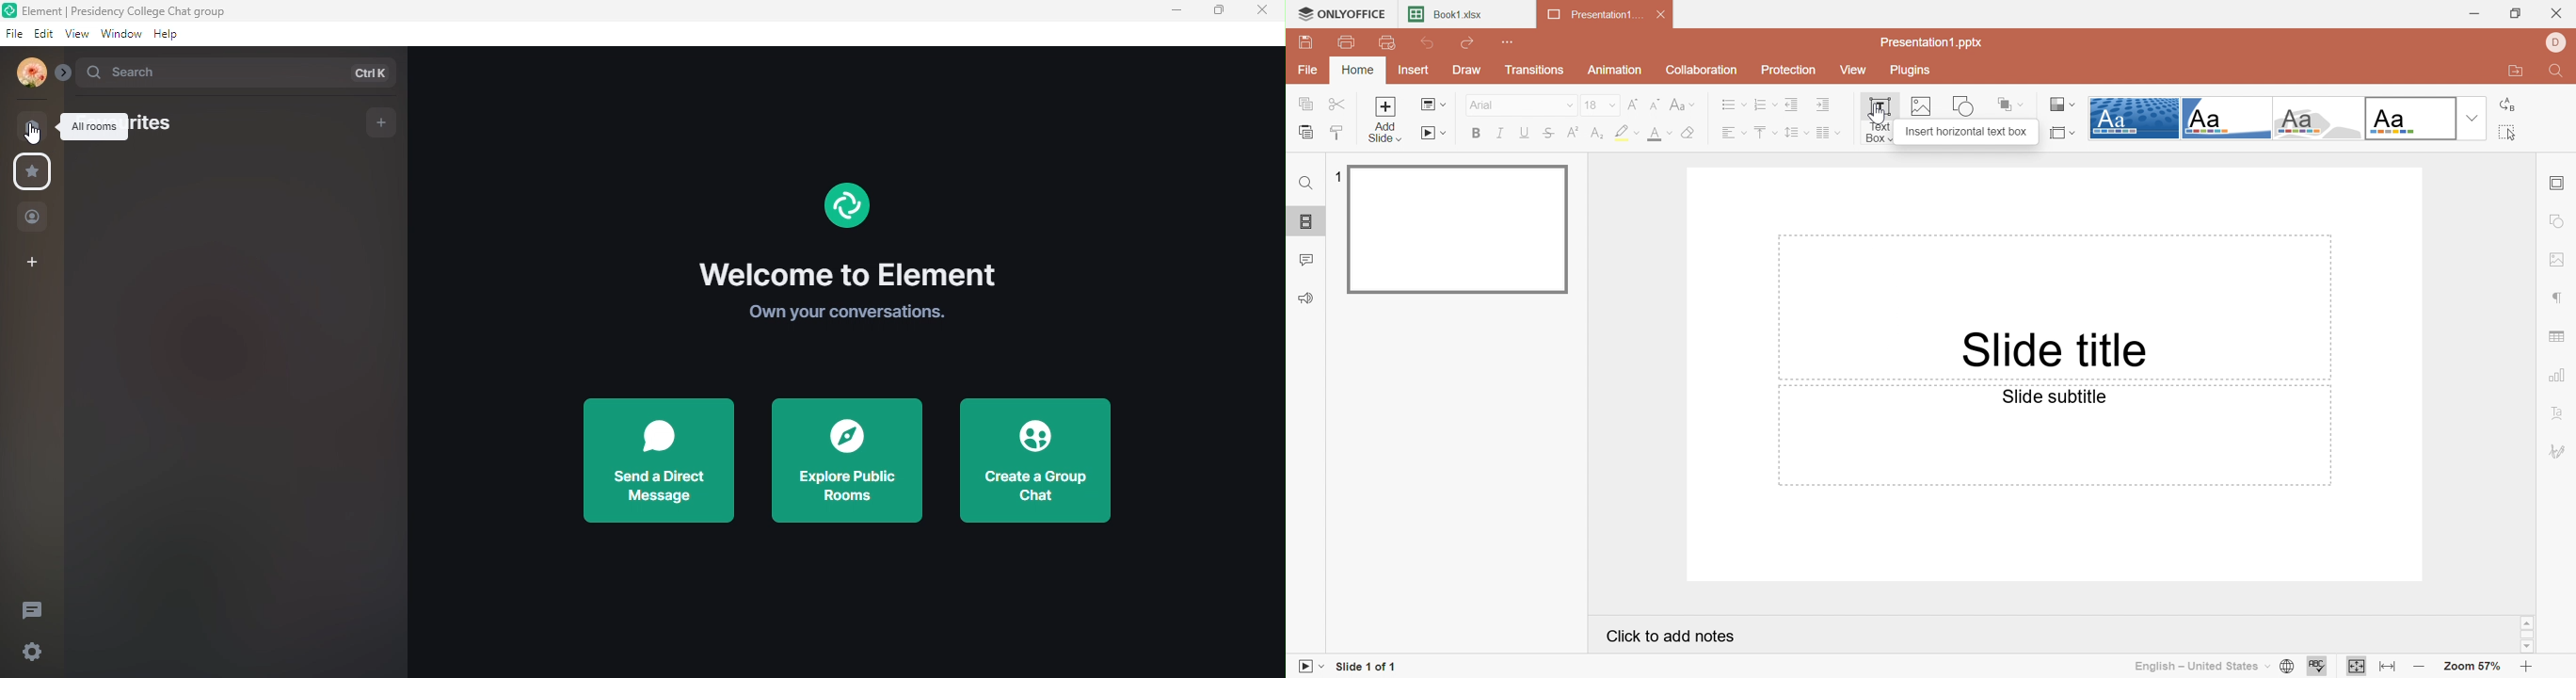 The image size is (2576, 700). I want to click on Corner, so click(2226, 118).